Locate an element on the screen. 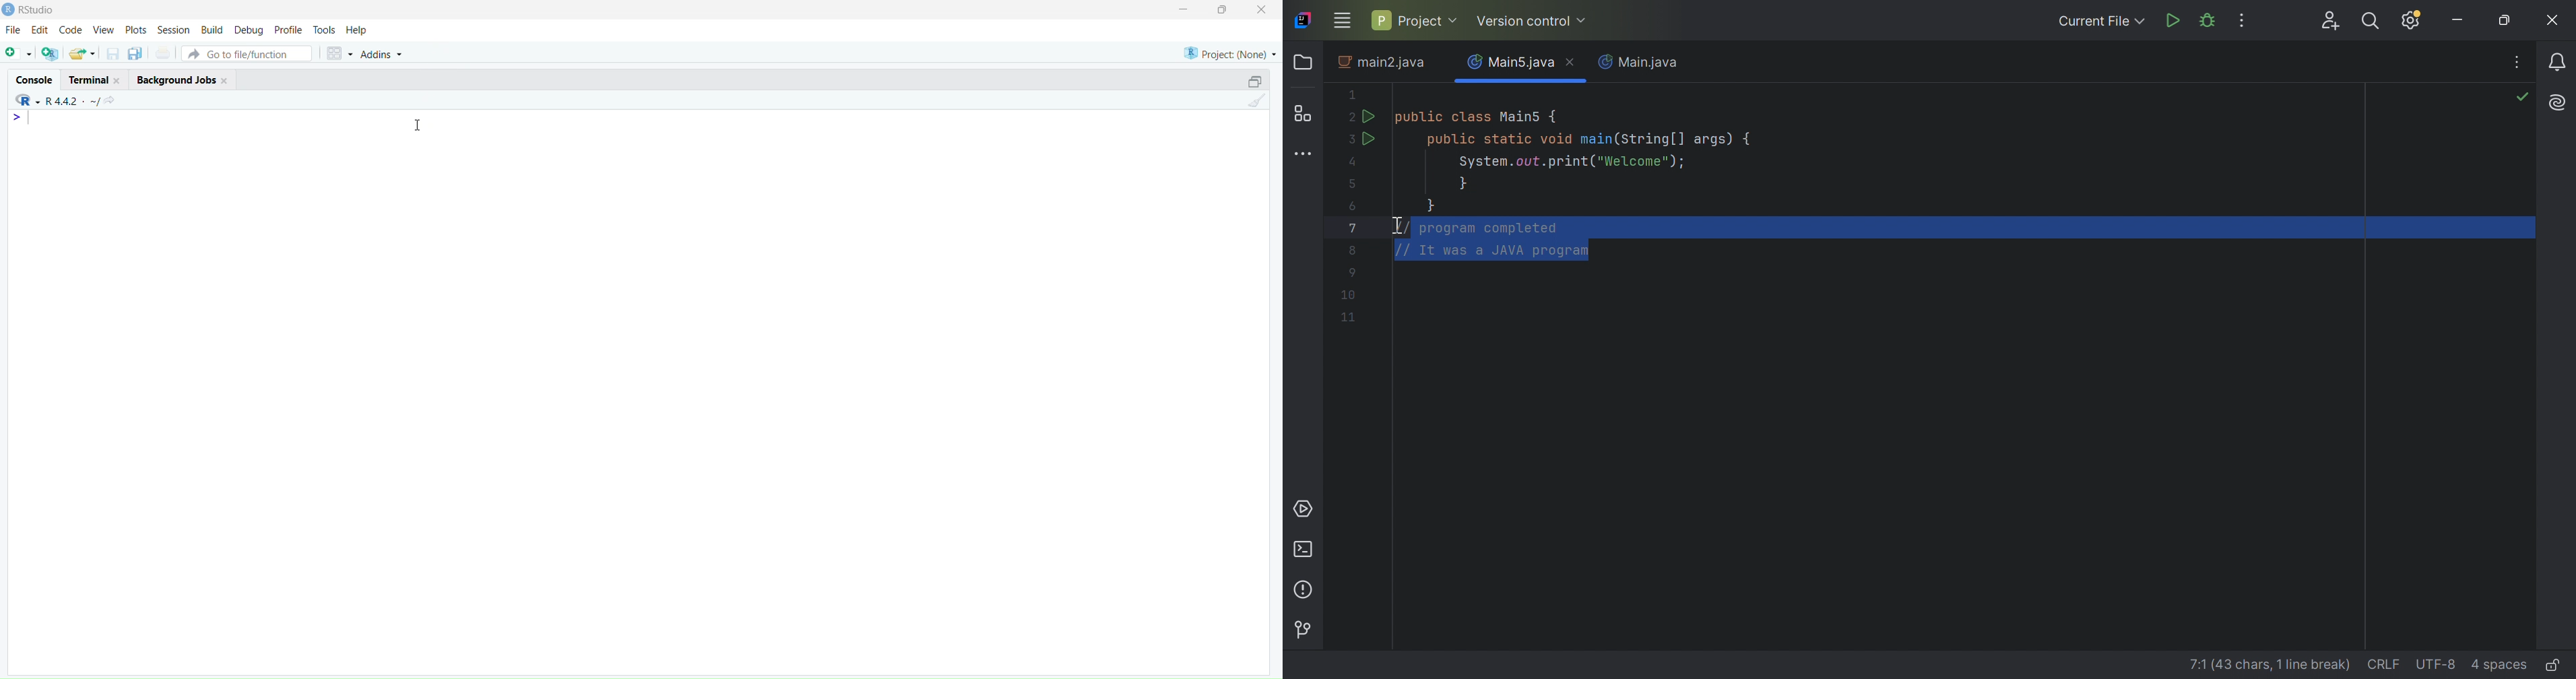  clear console is located at coordinates (1257, 102).